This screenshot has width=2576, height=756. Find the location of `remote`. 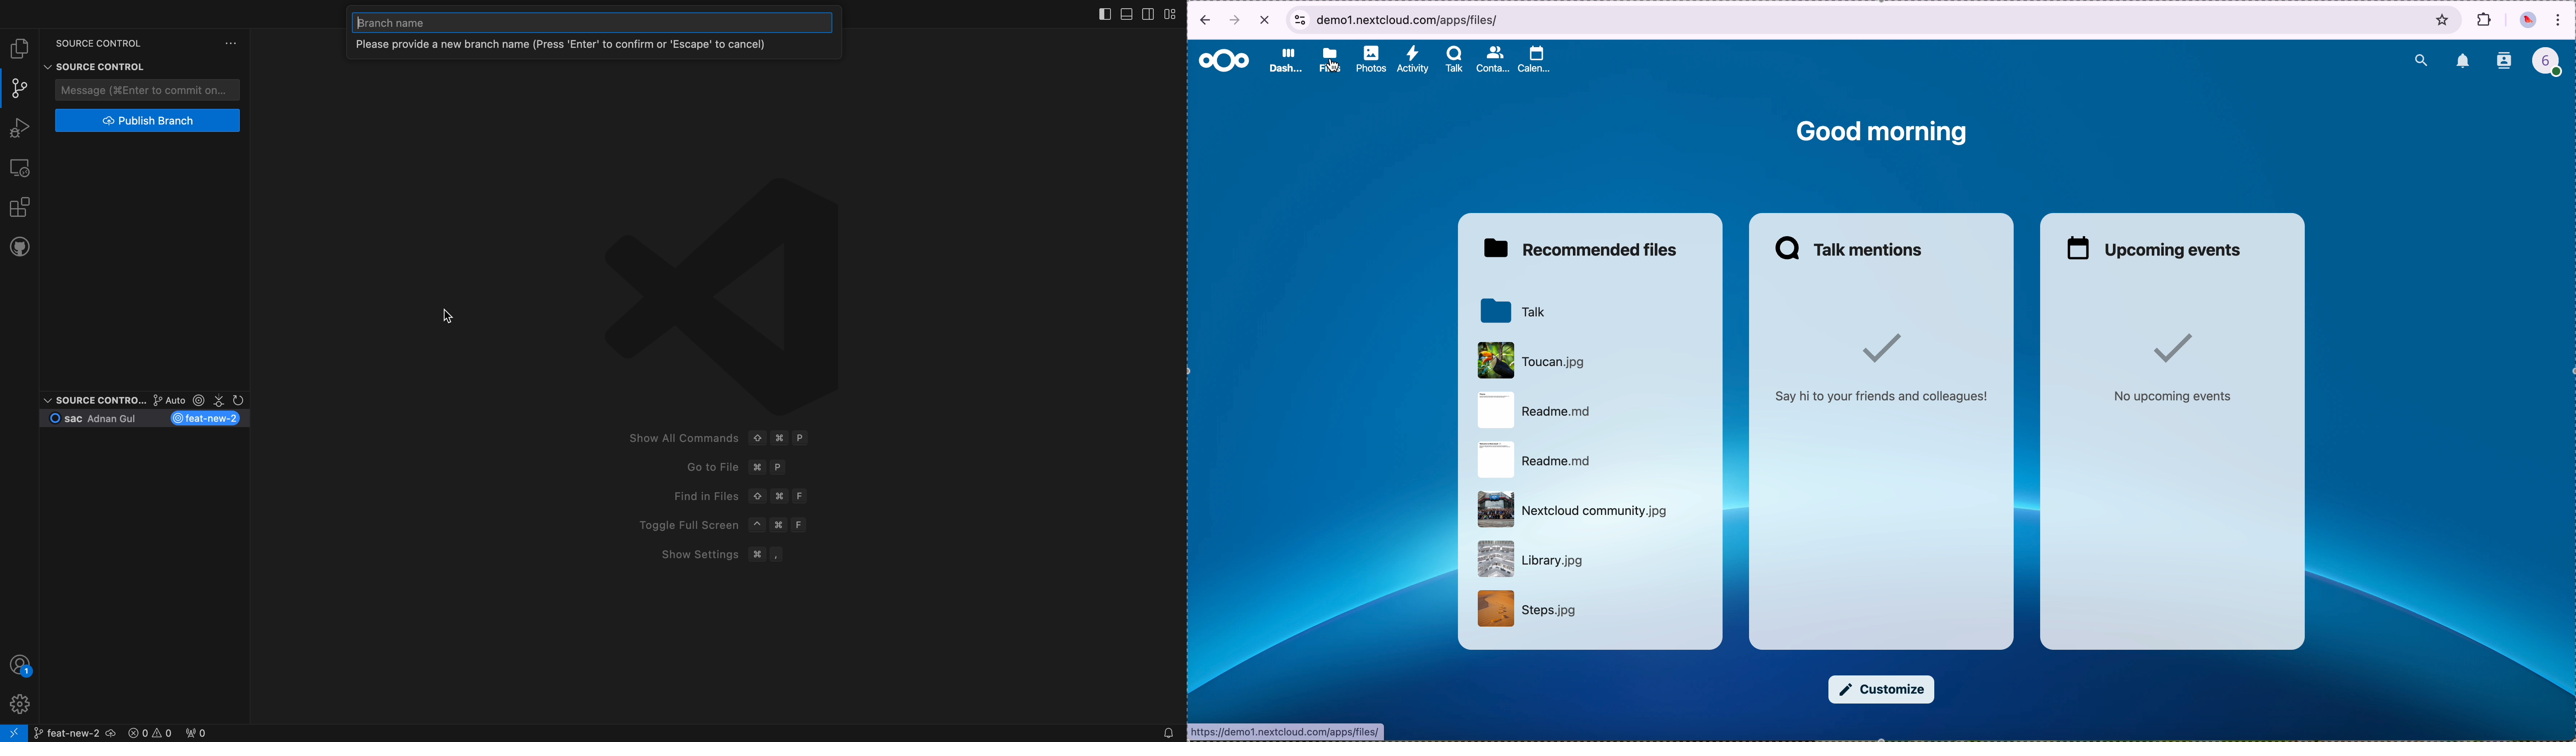

remote is located at coordinates (20, 167).